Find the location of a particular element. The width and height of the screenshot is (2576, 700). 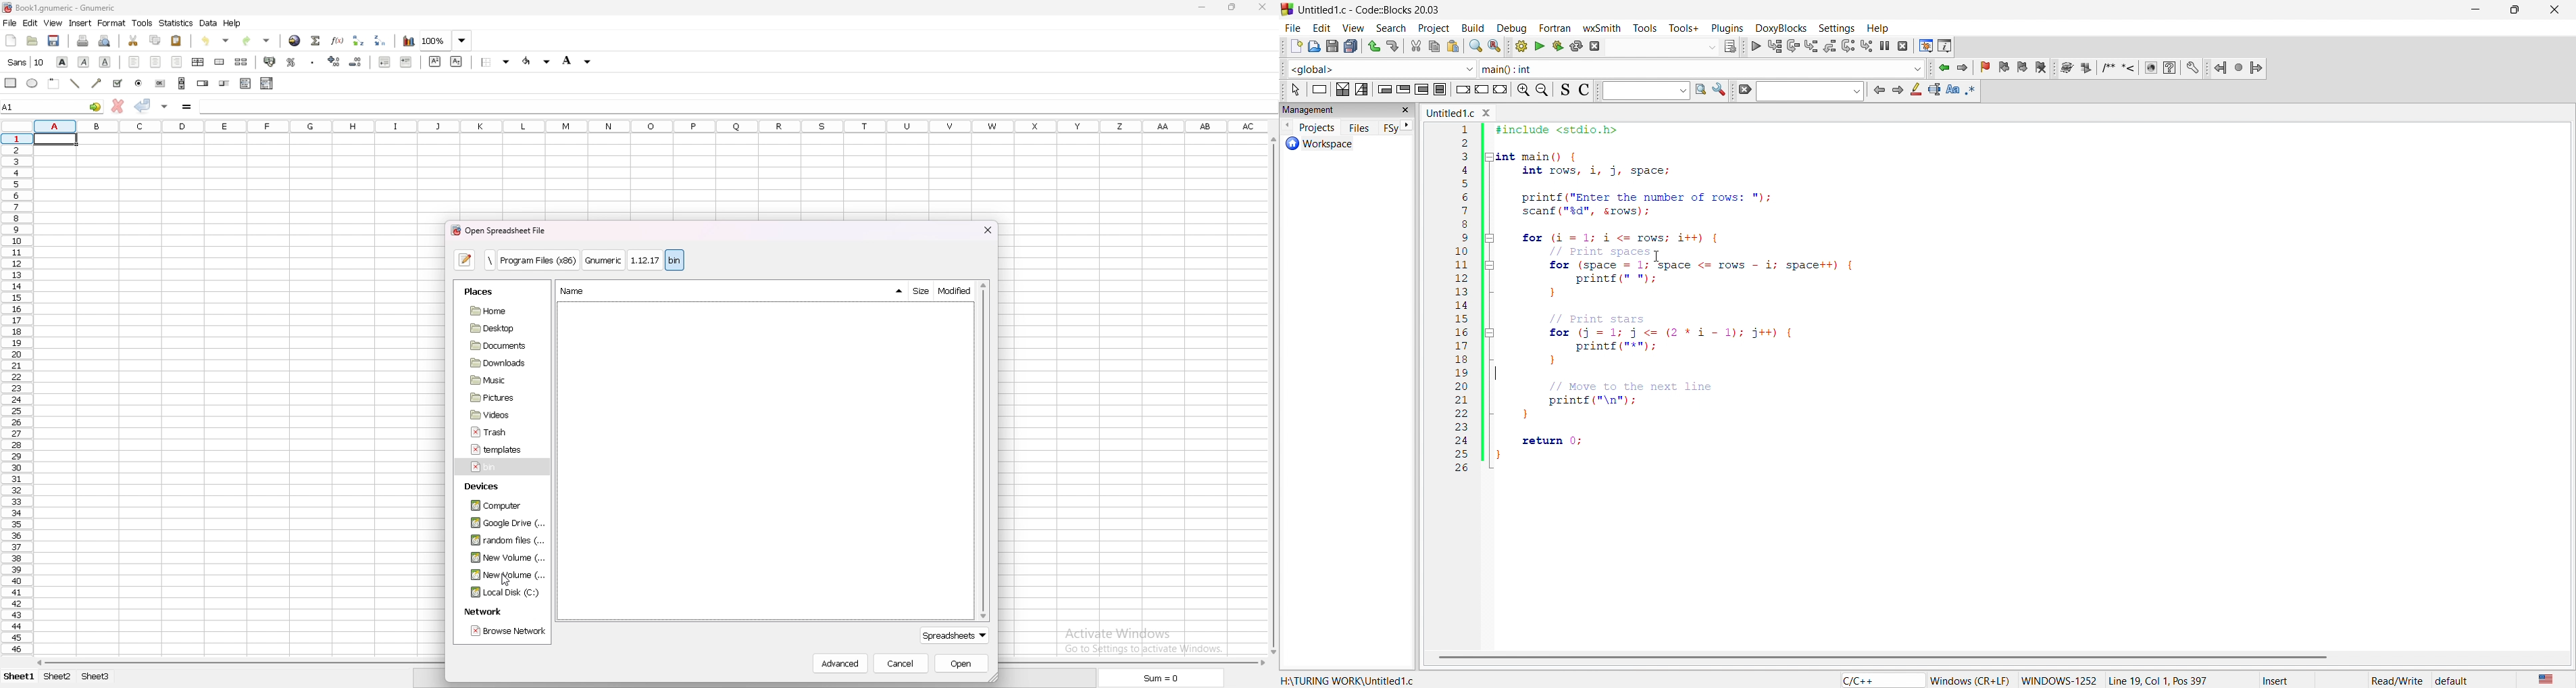

default is located at coordinates (2452, 681).